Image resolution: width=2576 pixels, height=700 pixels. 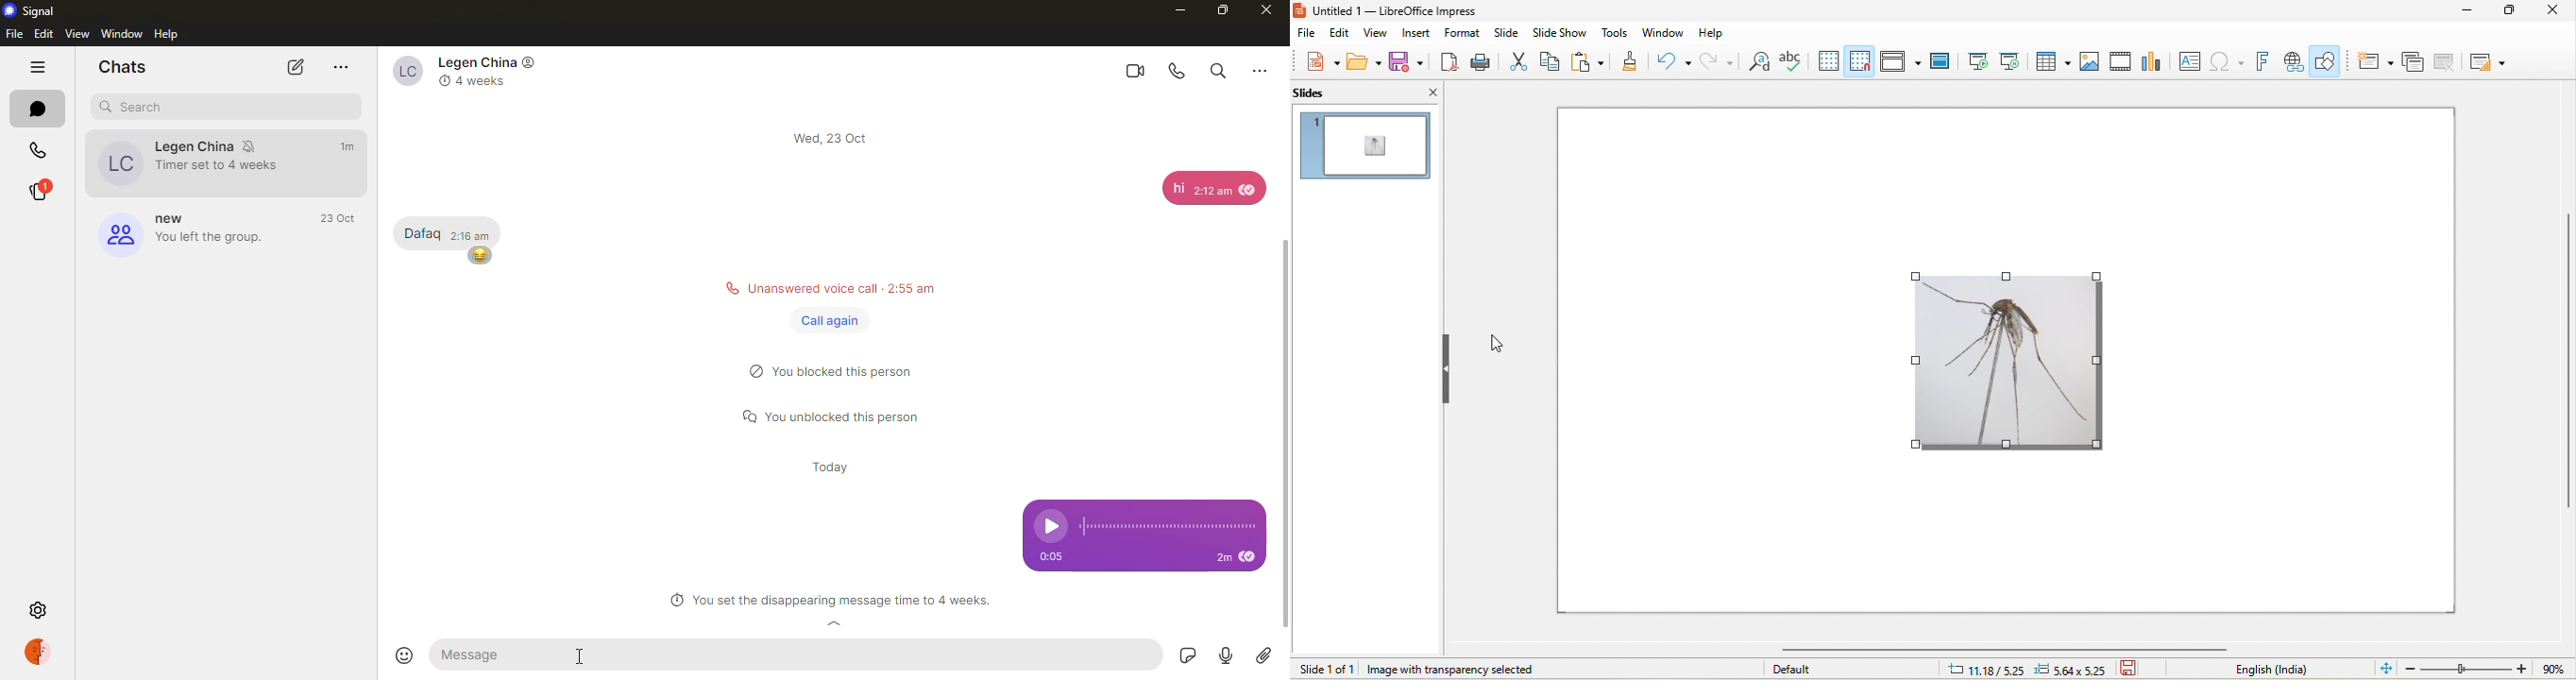 What do you see at coordinates (1672, 62) in the screenshot?
I see `Refresh` at bounding box center [1672, 62].